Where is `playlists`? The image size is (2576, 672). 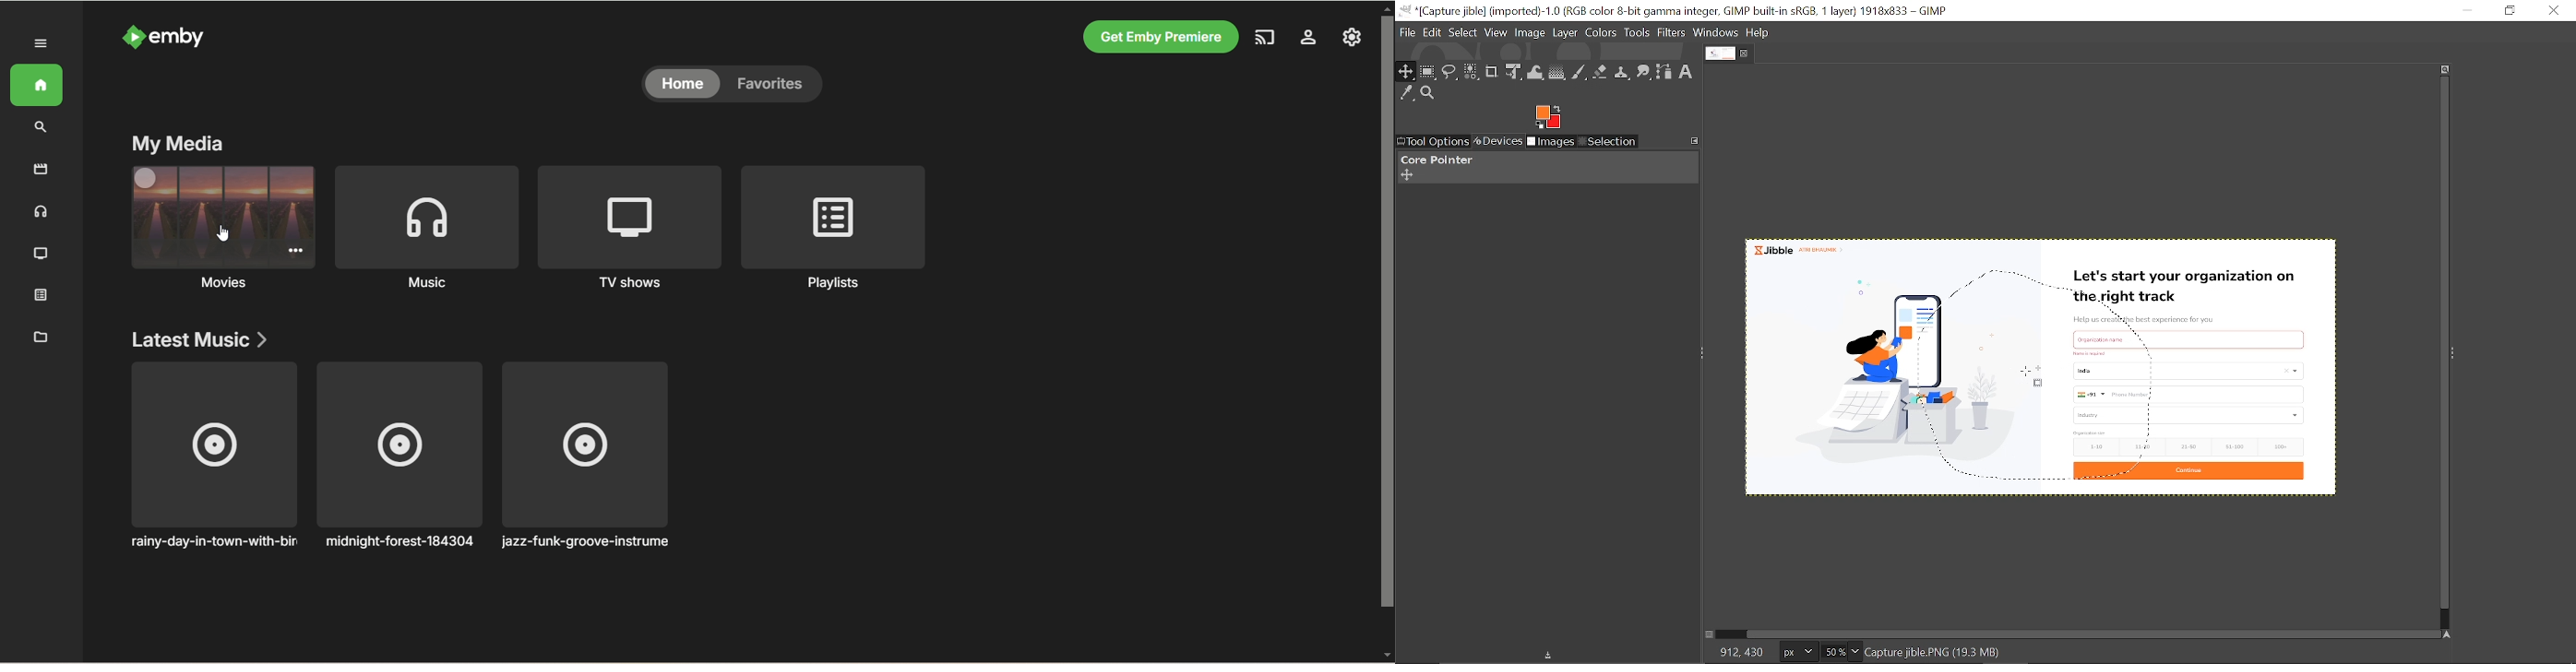
playlists is located at coordinates (834, 228).